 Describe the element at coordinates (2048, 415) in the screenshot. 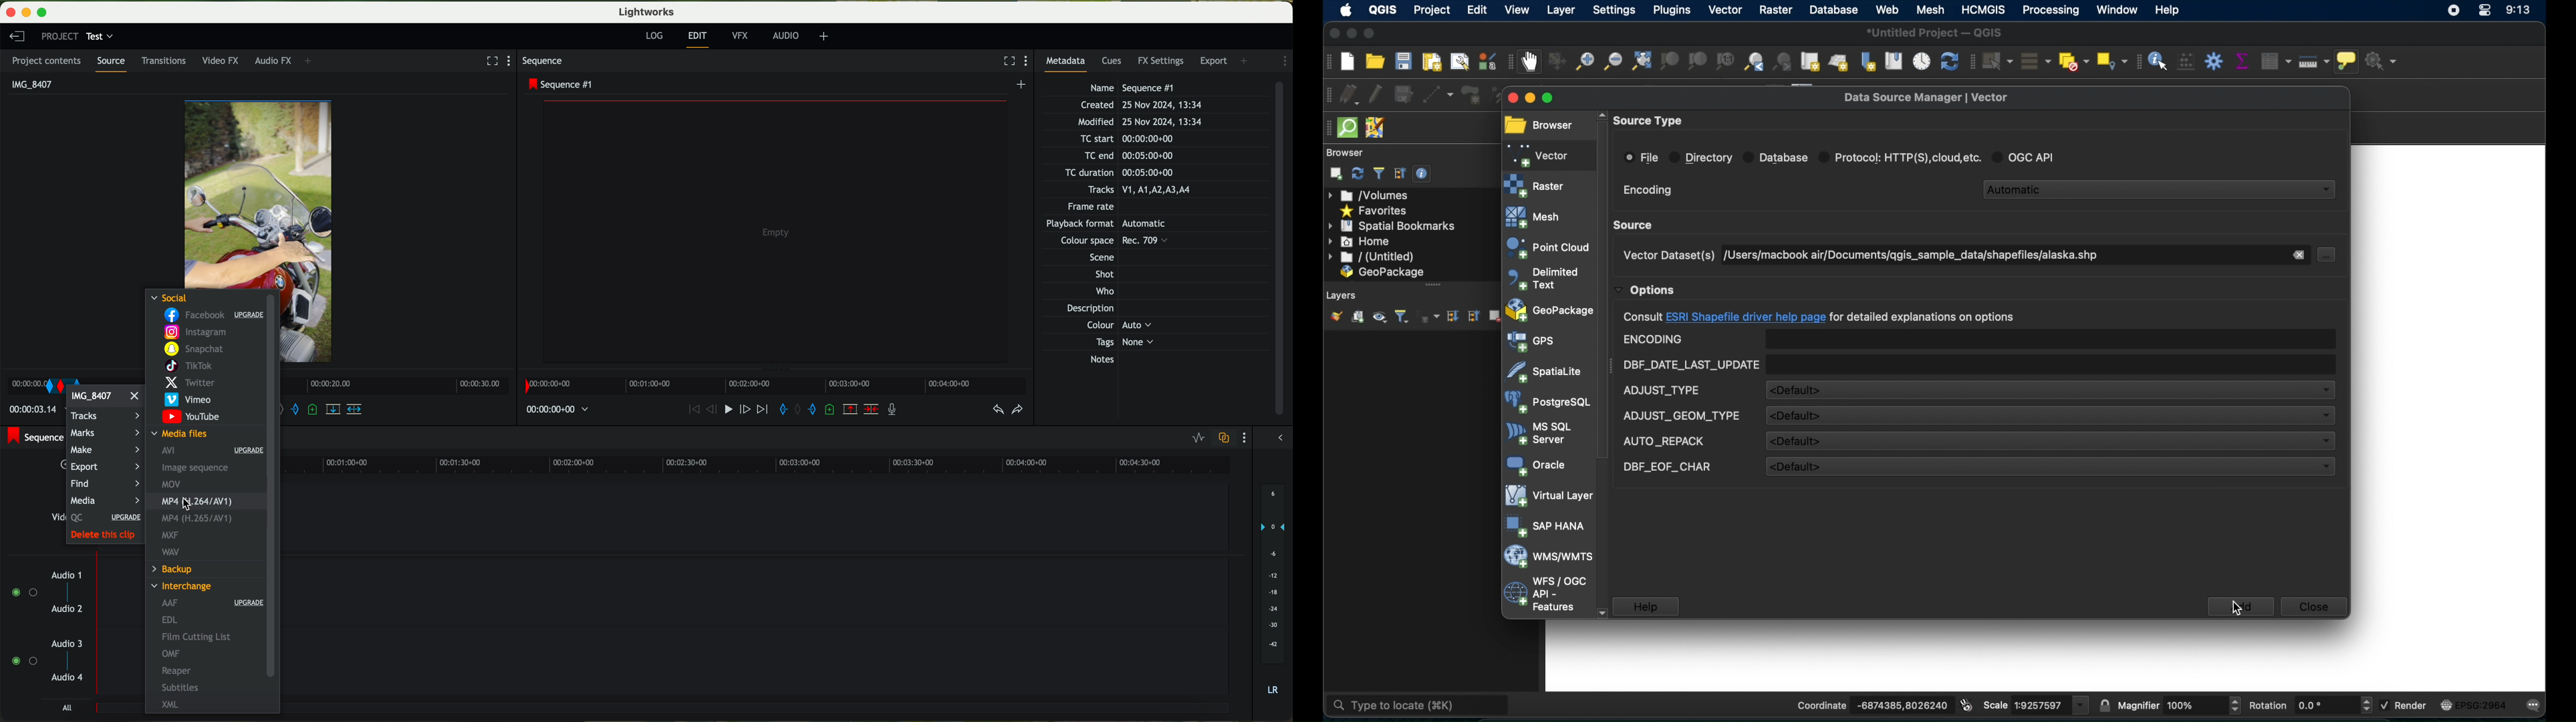

I see `default drop-down` at that location.